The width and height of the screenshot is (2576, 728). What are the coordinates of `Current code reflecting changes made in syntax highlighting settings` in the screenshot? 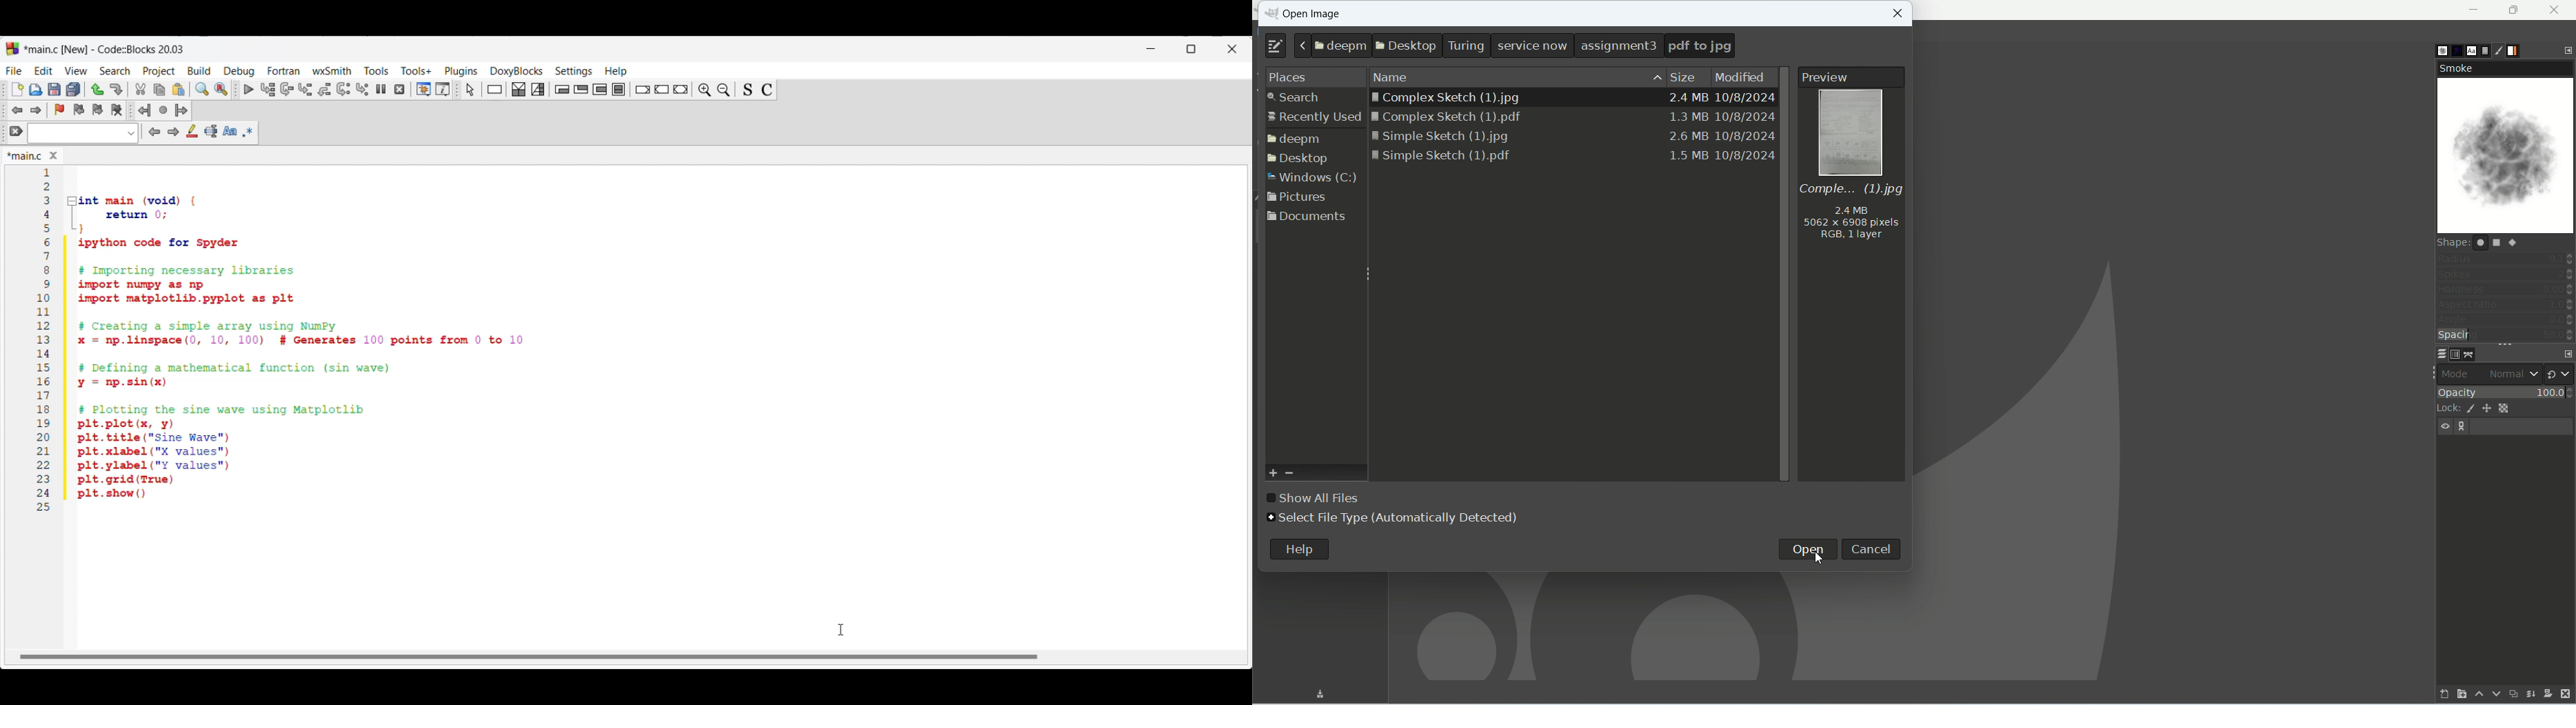 It's located at (311, 342).